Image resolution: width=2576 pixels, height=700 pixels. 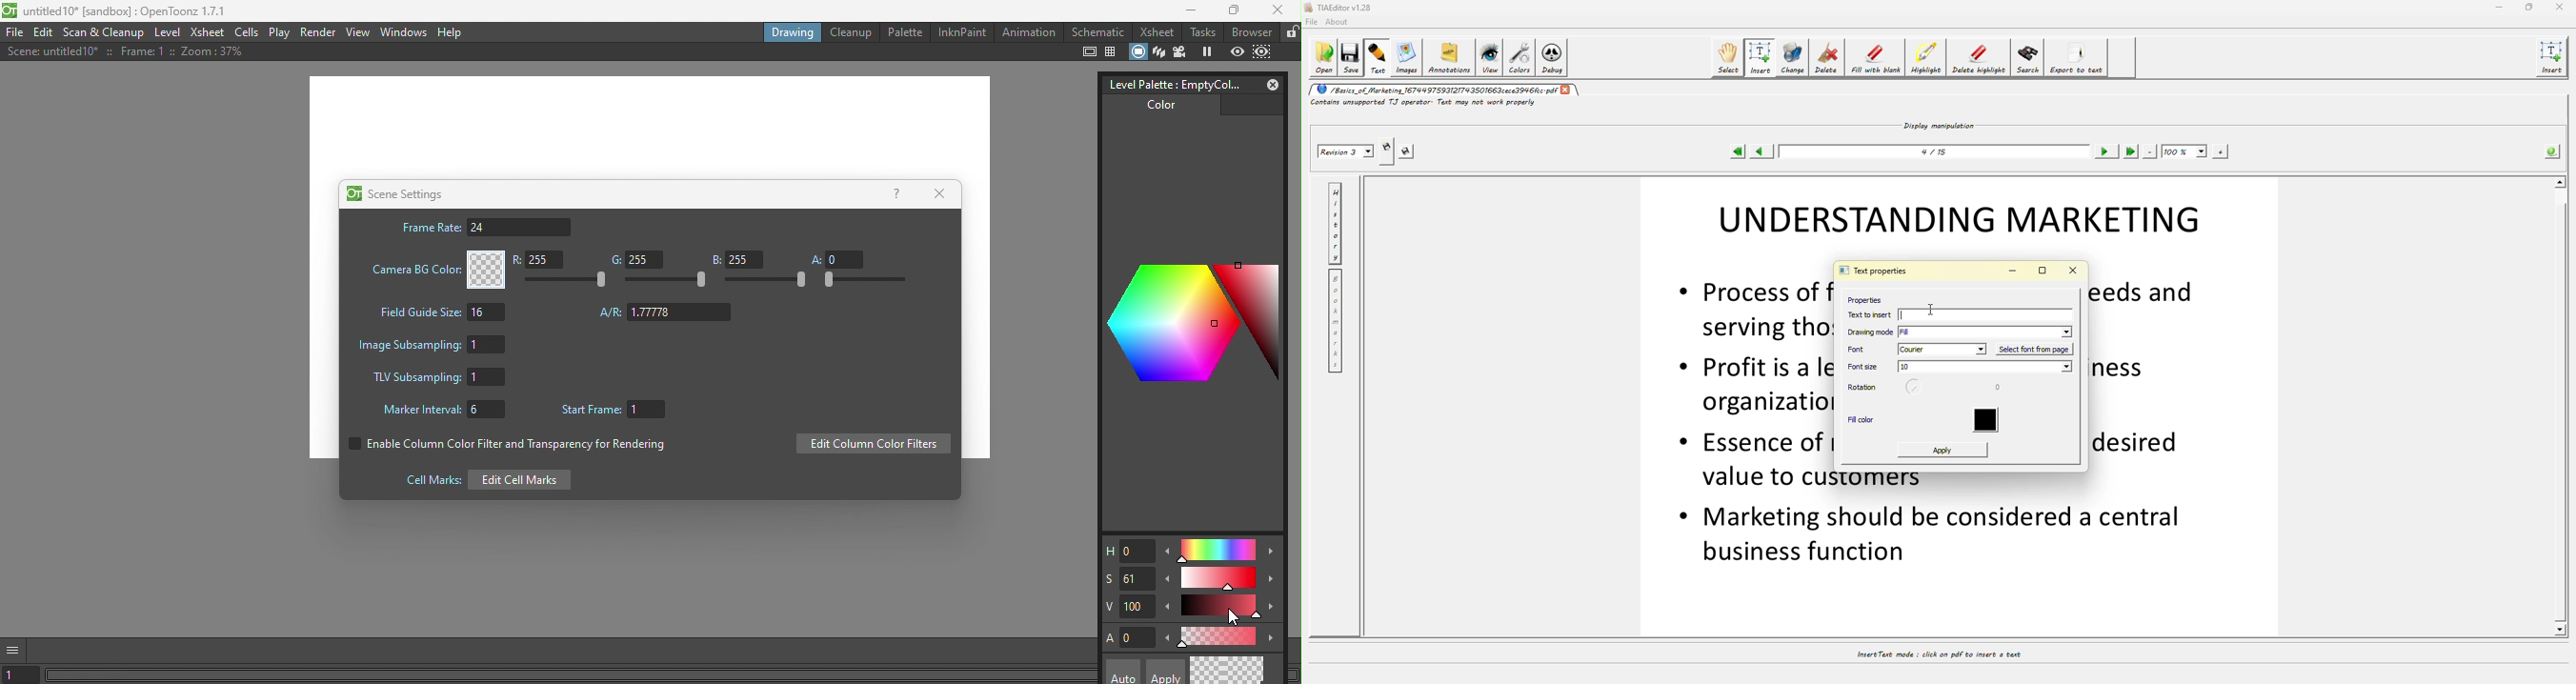 I want to click on File name, so click(x=118, y=12).